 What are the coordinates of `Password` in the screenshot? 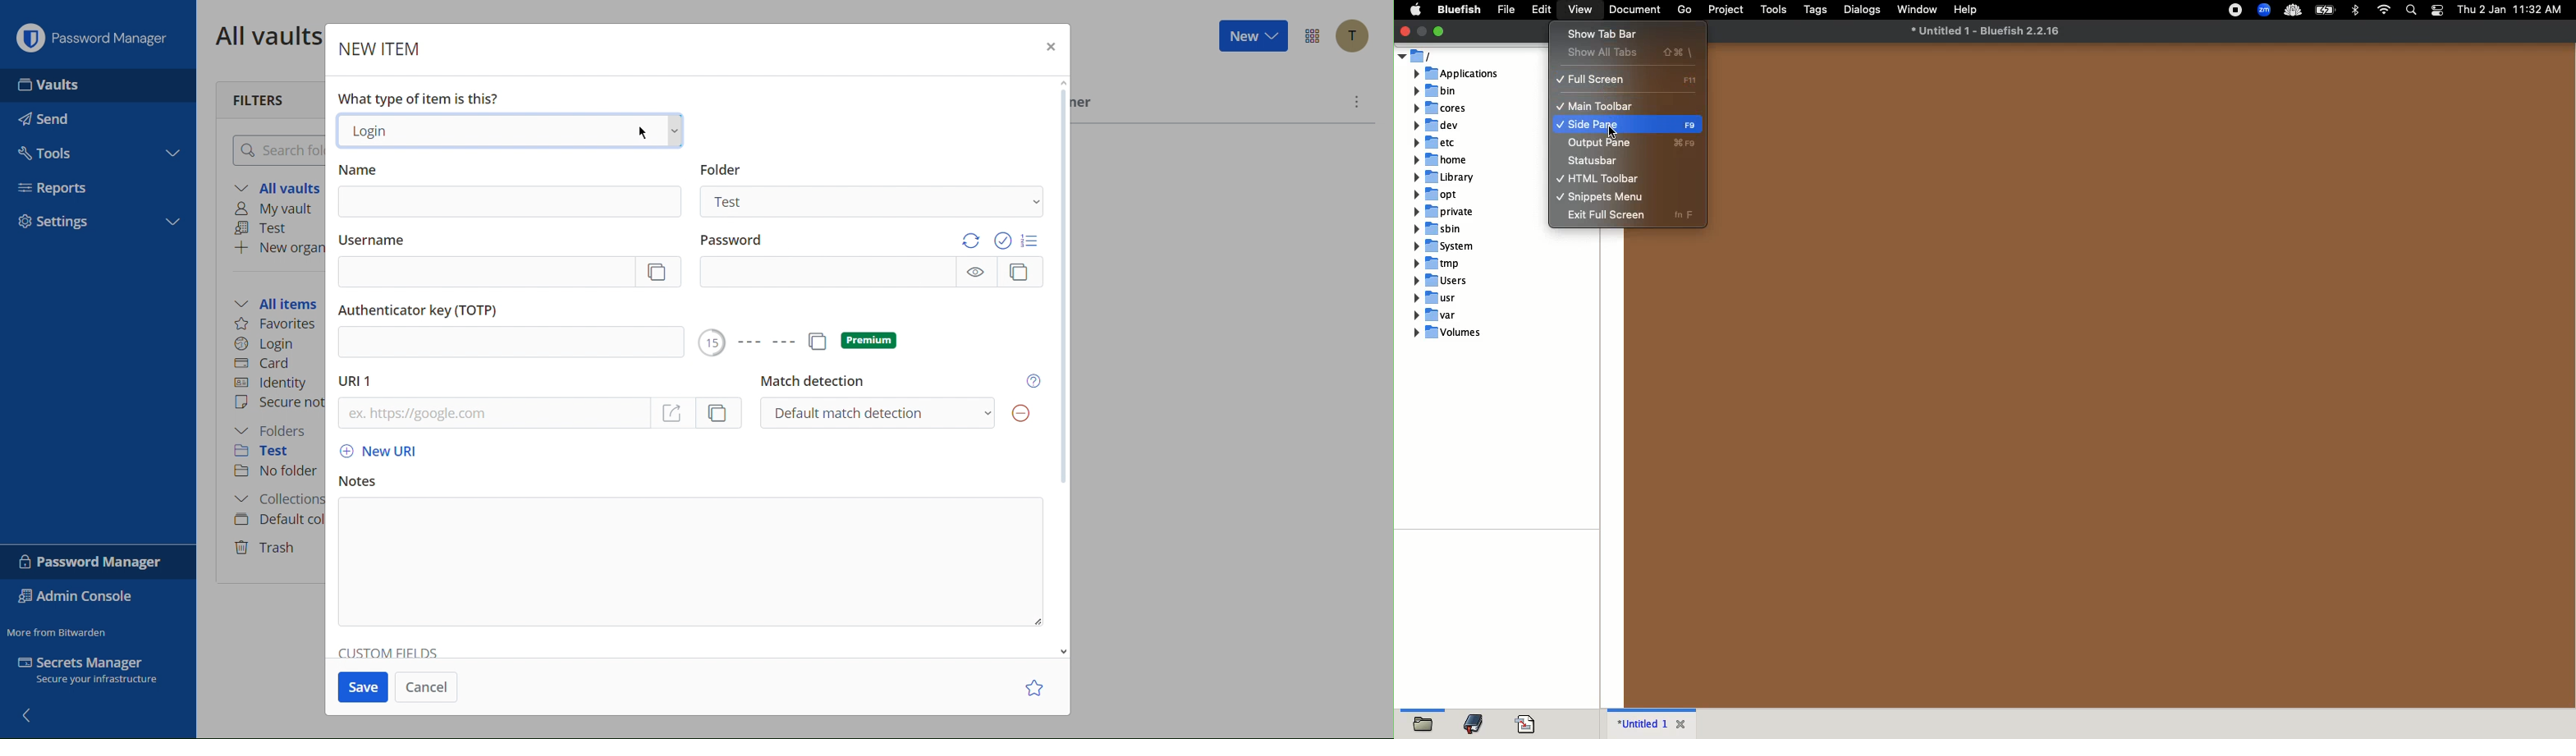 It's located at (878, 271).